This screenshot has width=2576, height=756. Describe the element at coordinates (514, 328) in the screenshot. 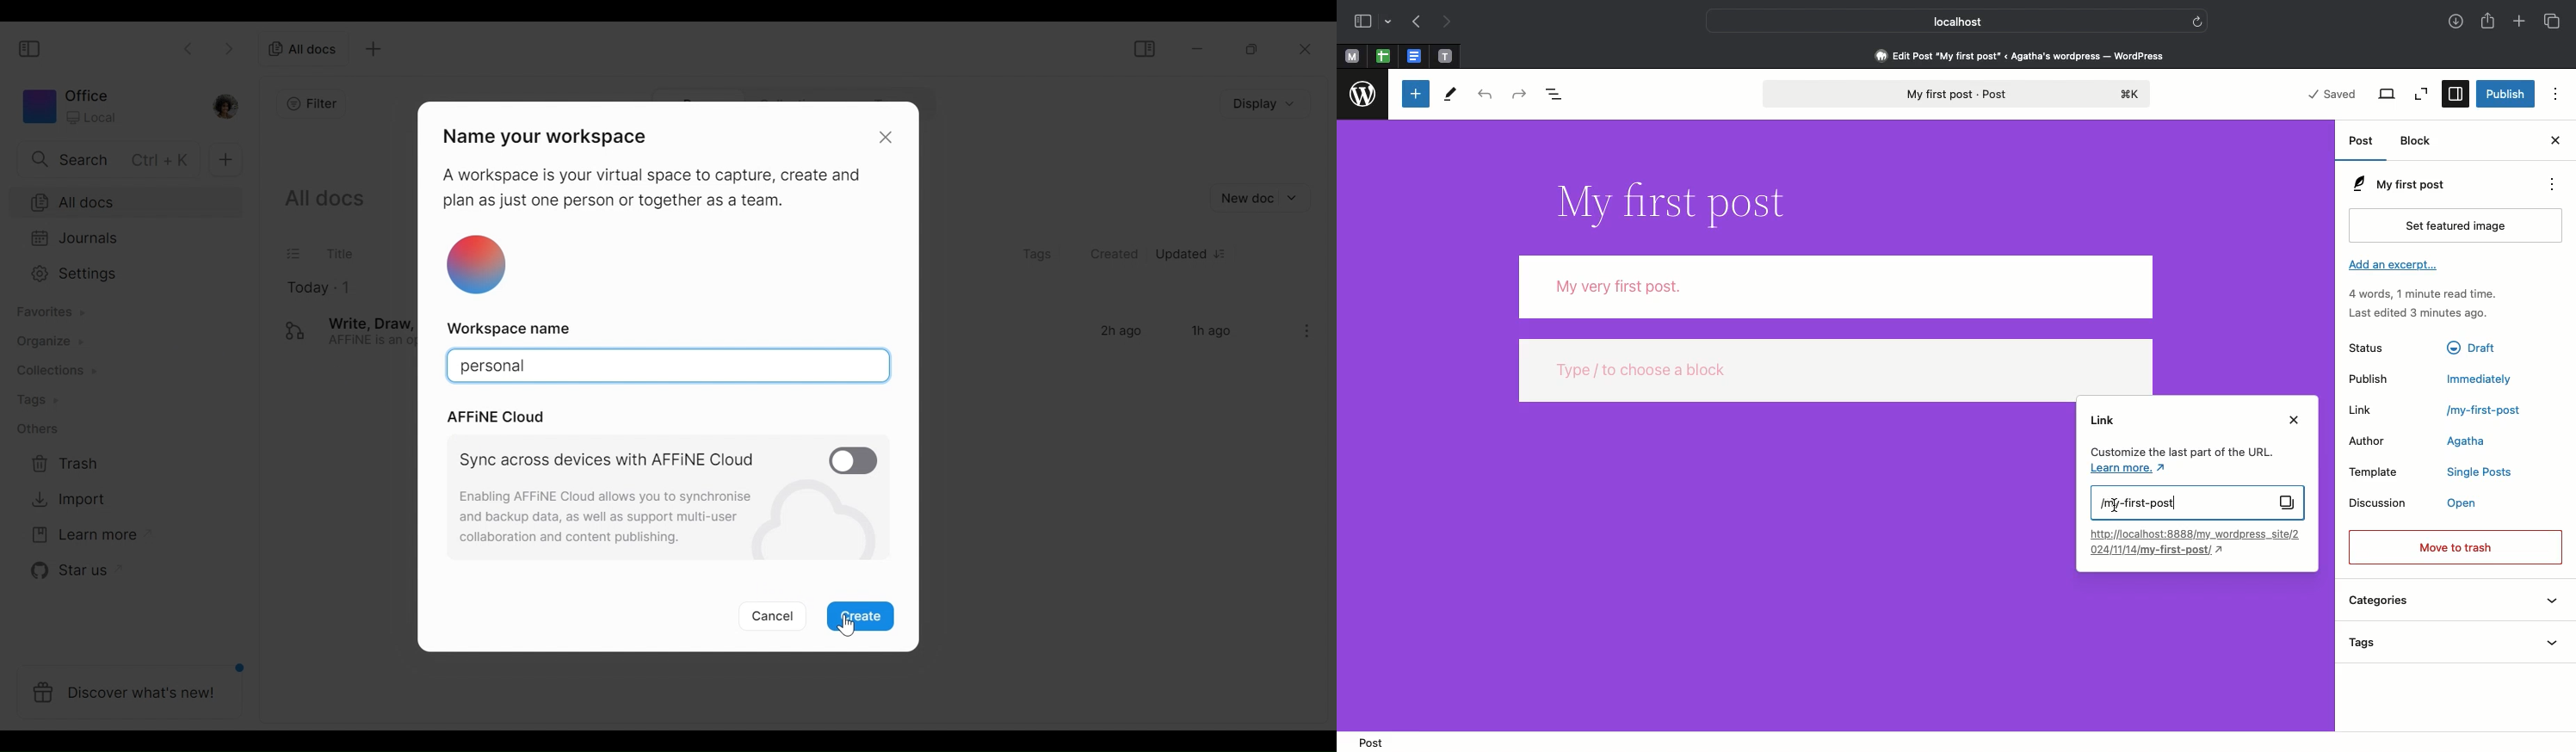

I see `Workspace name` at that location.